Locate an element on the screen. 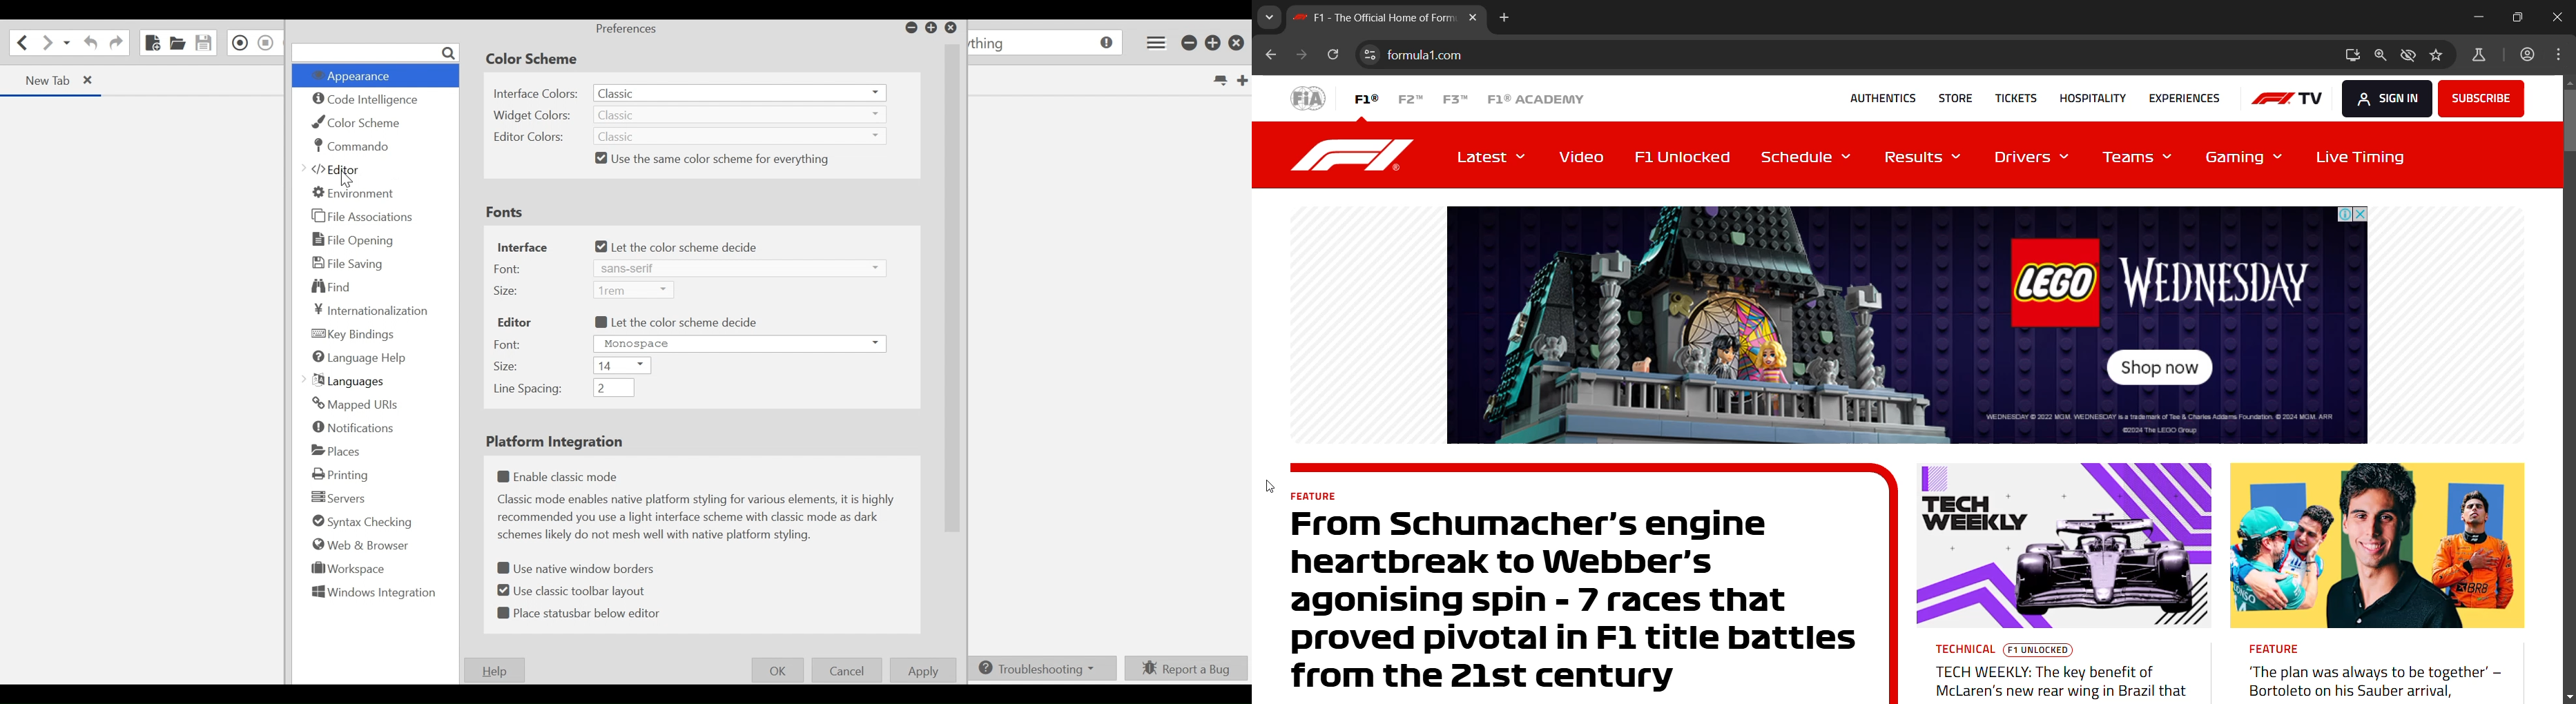 Image resolution: width=2576 pixels, height=728 pixels. search tabs is located at coordinates (1268, 15).